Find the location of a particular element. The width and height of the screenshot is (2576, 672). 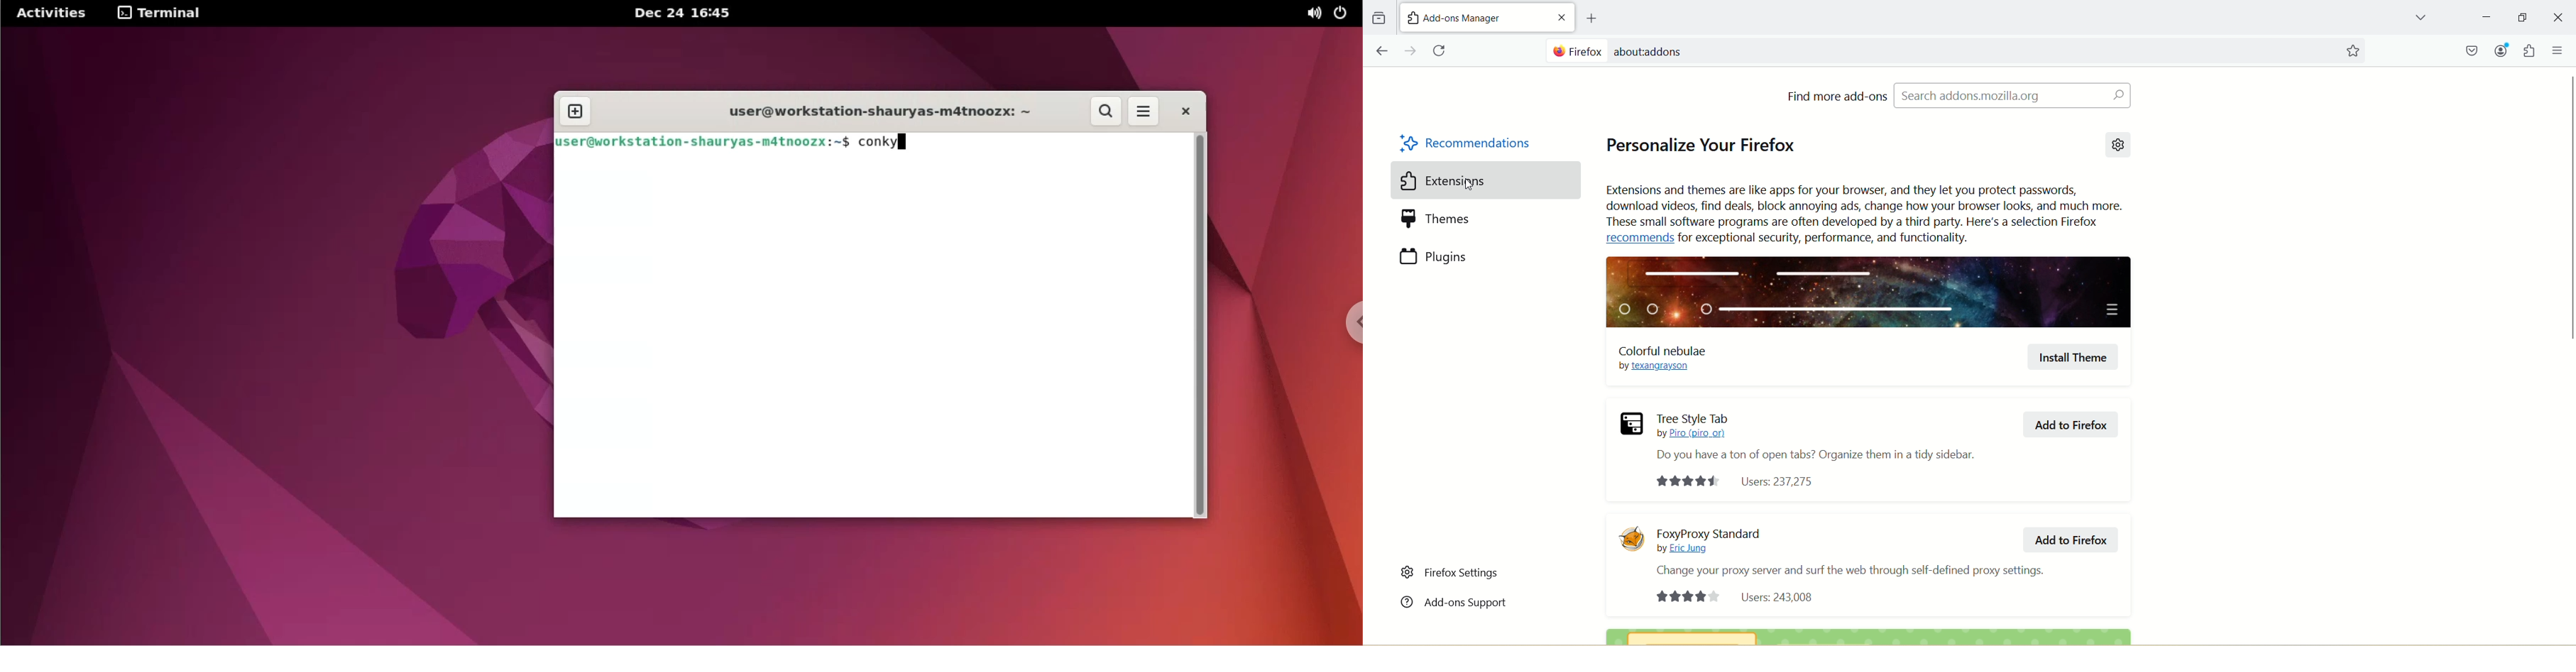

Add Page is located at coordinates (1590, 18).